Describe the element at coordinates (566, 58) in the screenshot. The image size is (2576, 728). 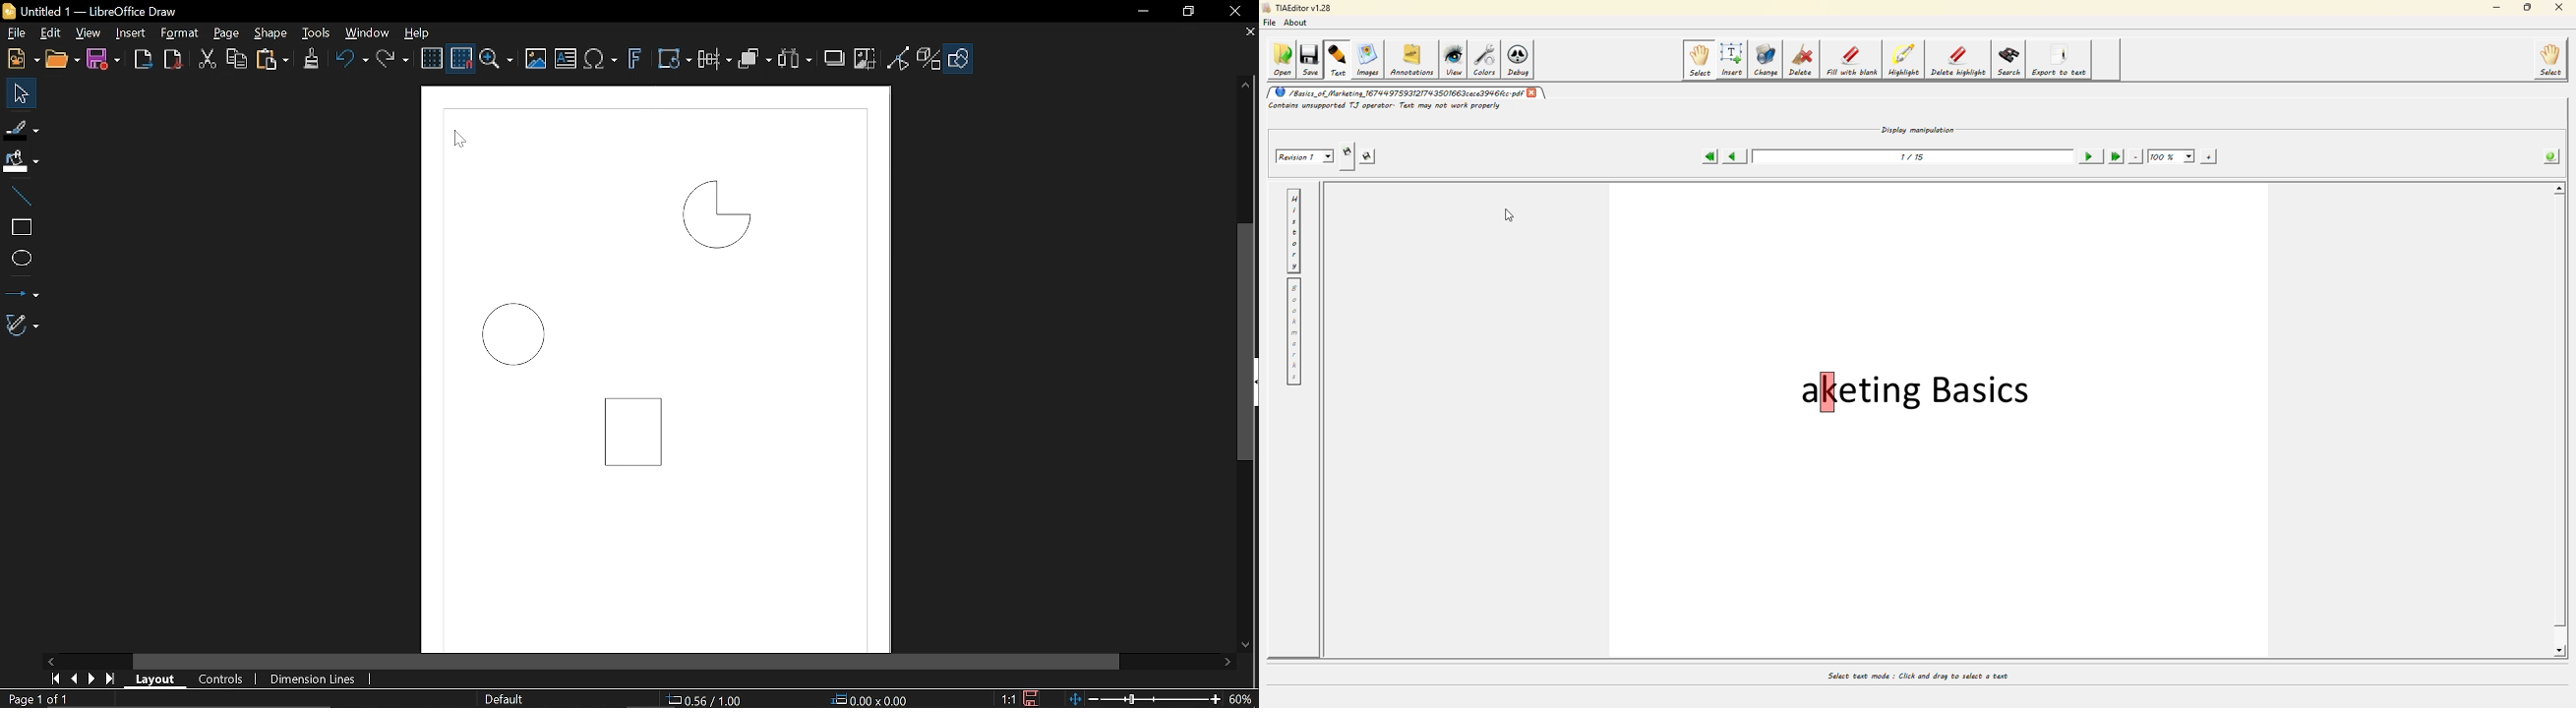
I see `insert text` at that location.